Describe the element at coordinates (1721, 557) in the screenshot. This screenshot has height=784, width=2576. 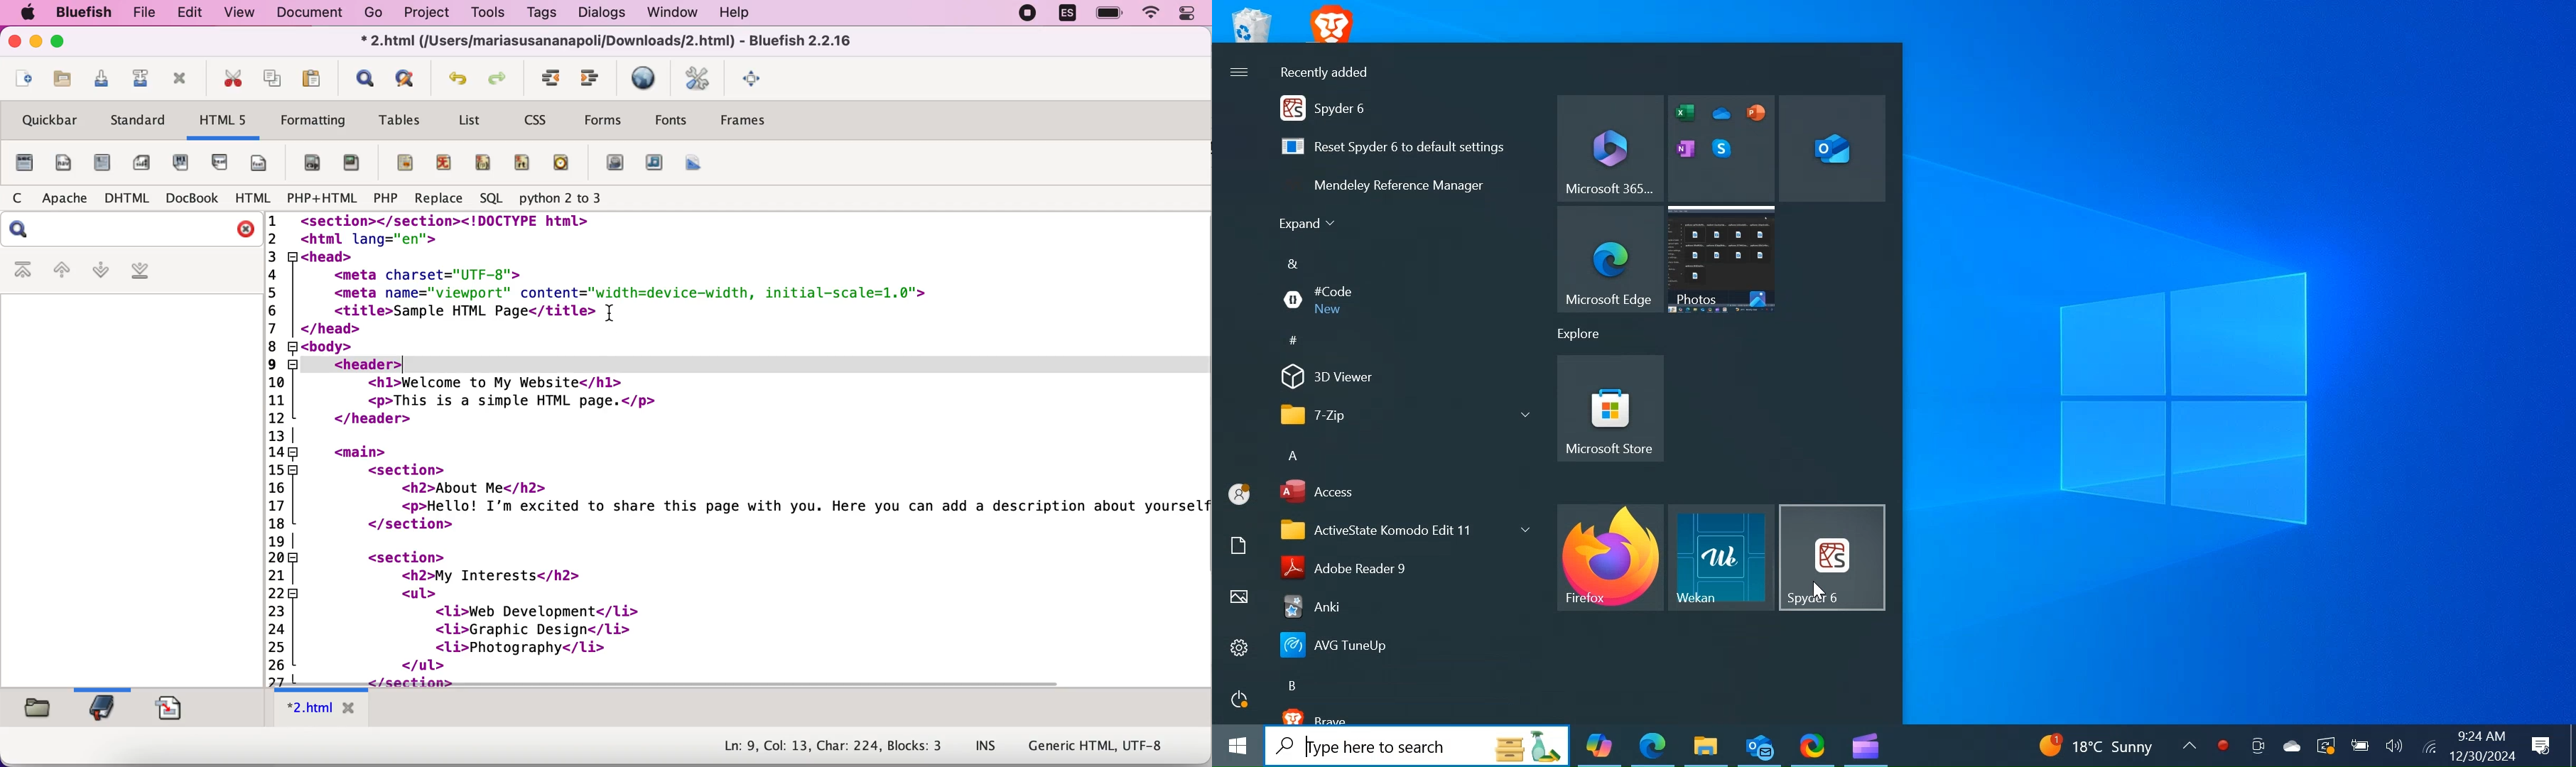
I see `Wekan Desktop Icon` at that location.